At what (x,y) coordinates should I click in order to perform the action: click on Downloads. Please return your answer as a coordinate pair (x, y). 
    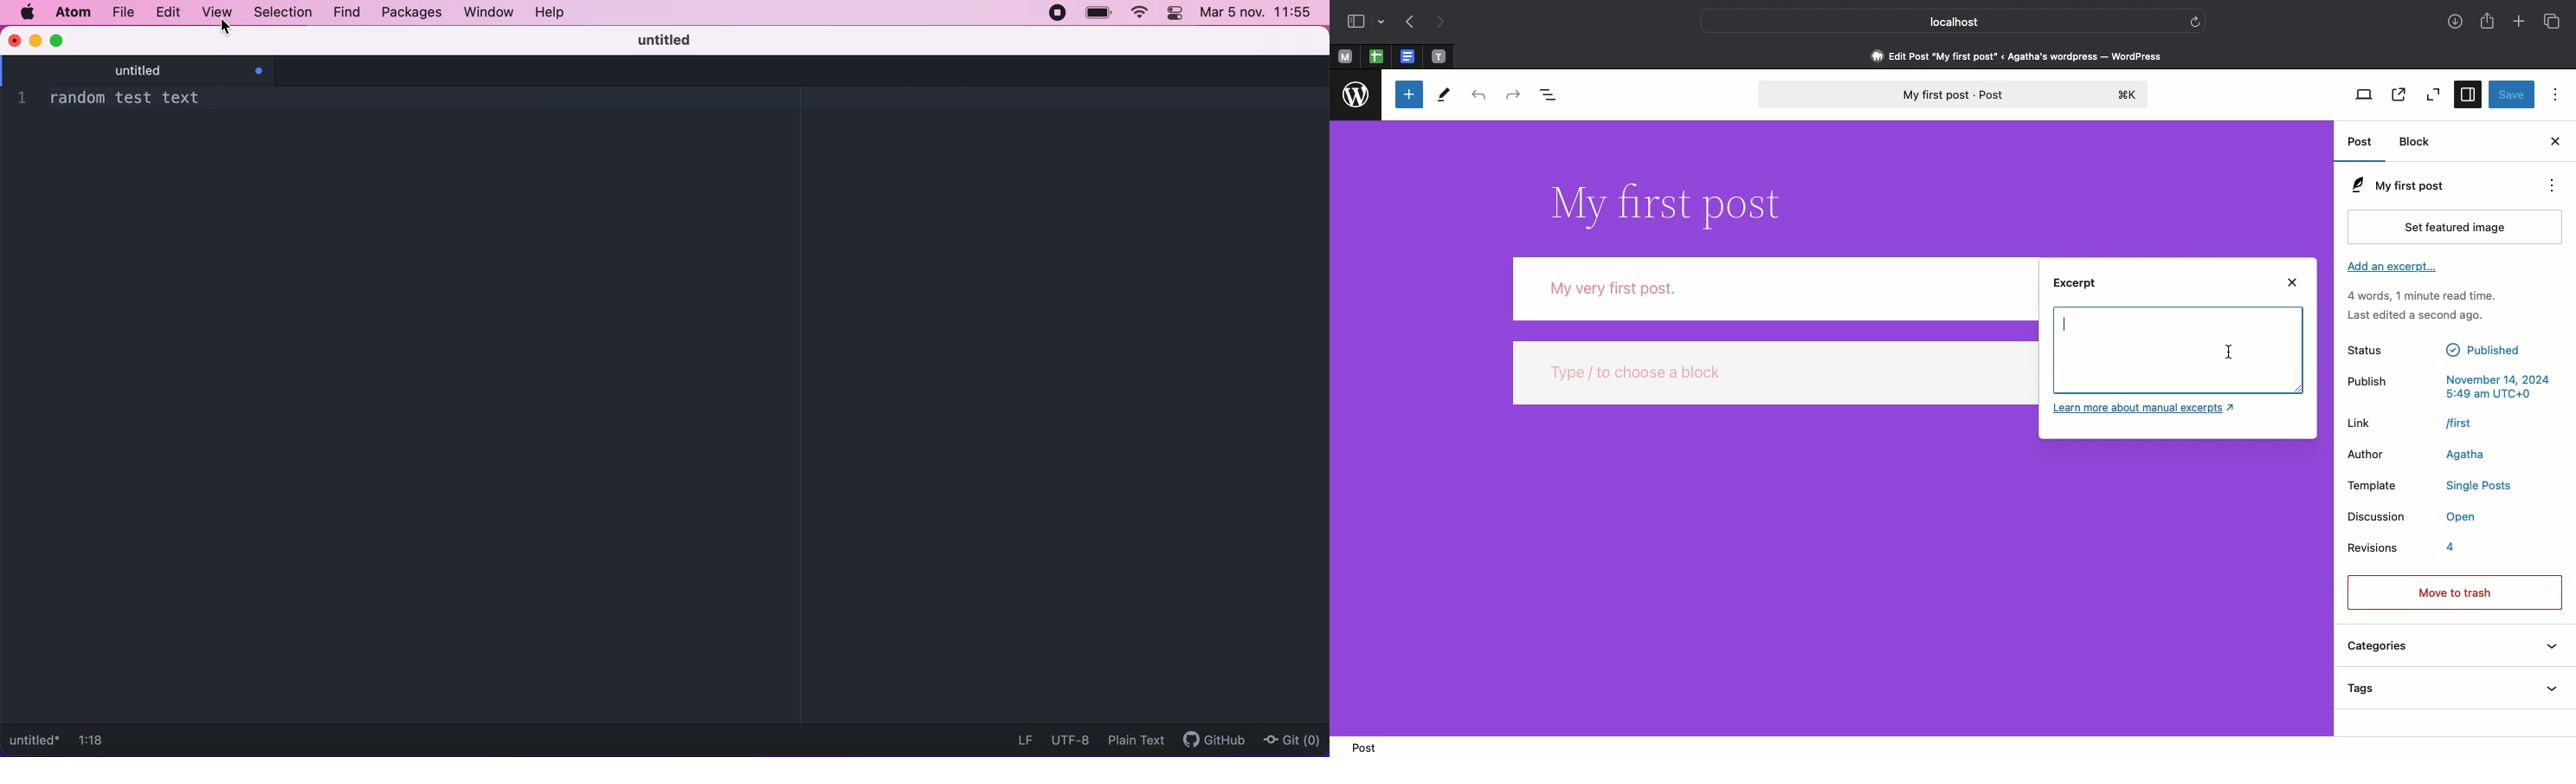
    Looking at the image, I should click on (2454, 23).